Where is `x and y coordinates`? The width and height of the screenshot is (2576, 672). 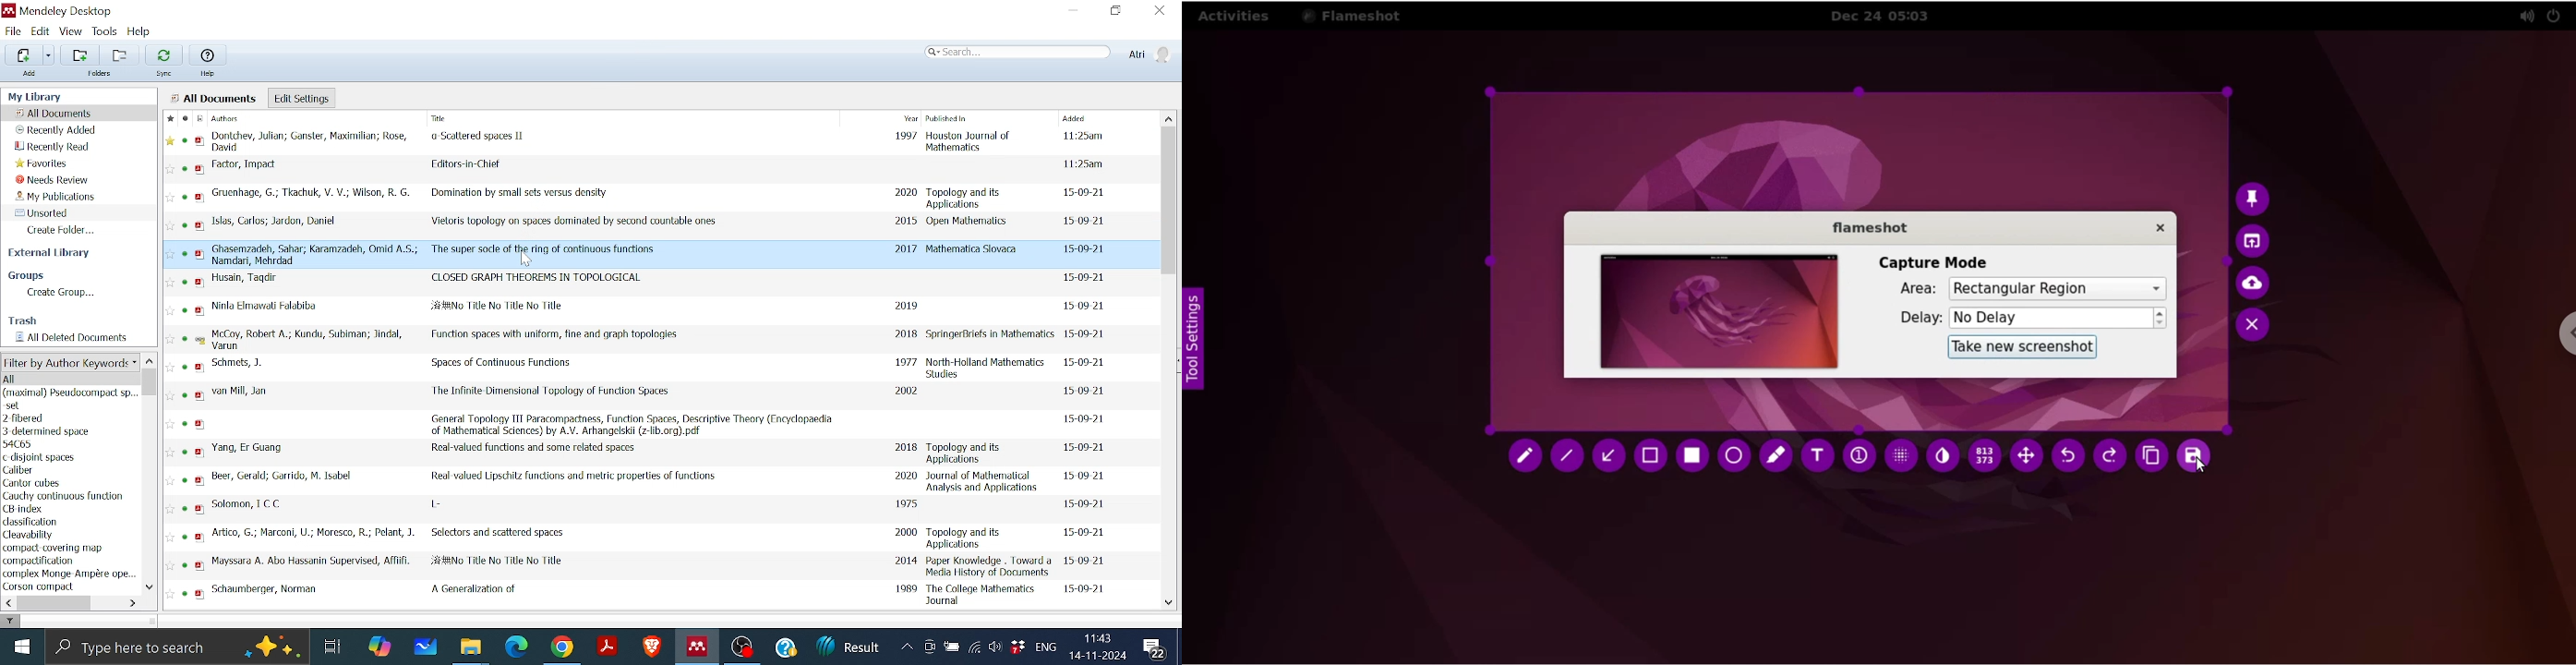 x and y coordinates is located at coordinates (1988, 456).